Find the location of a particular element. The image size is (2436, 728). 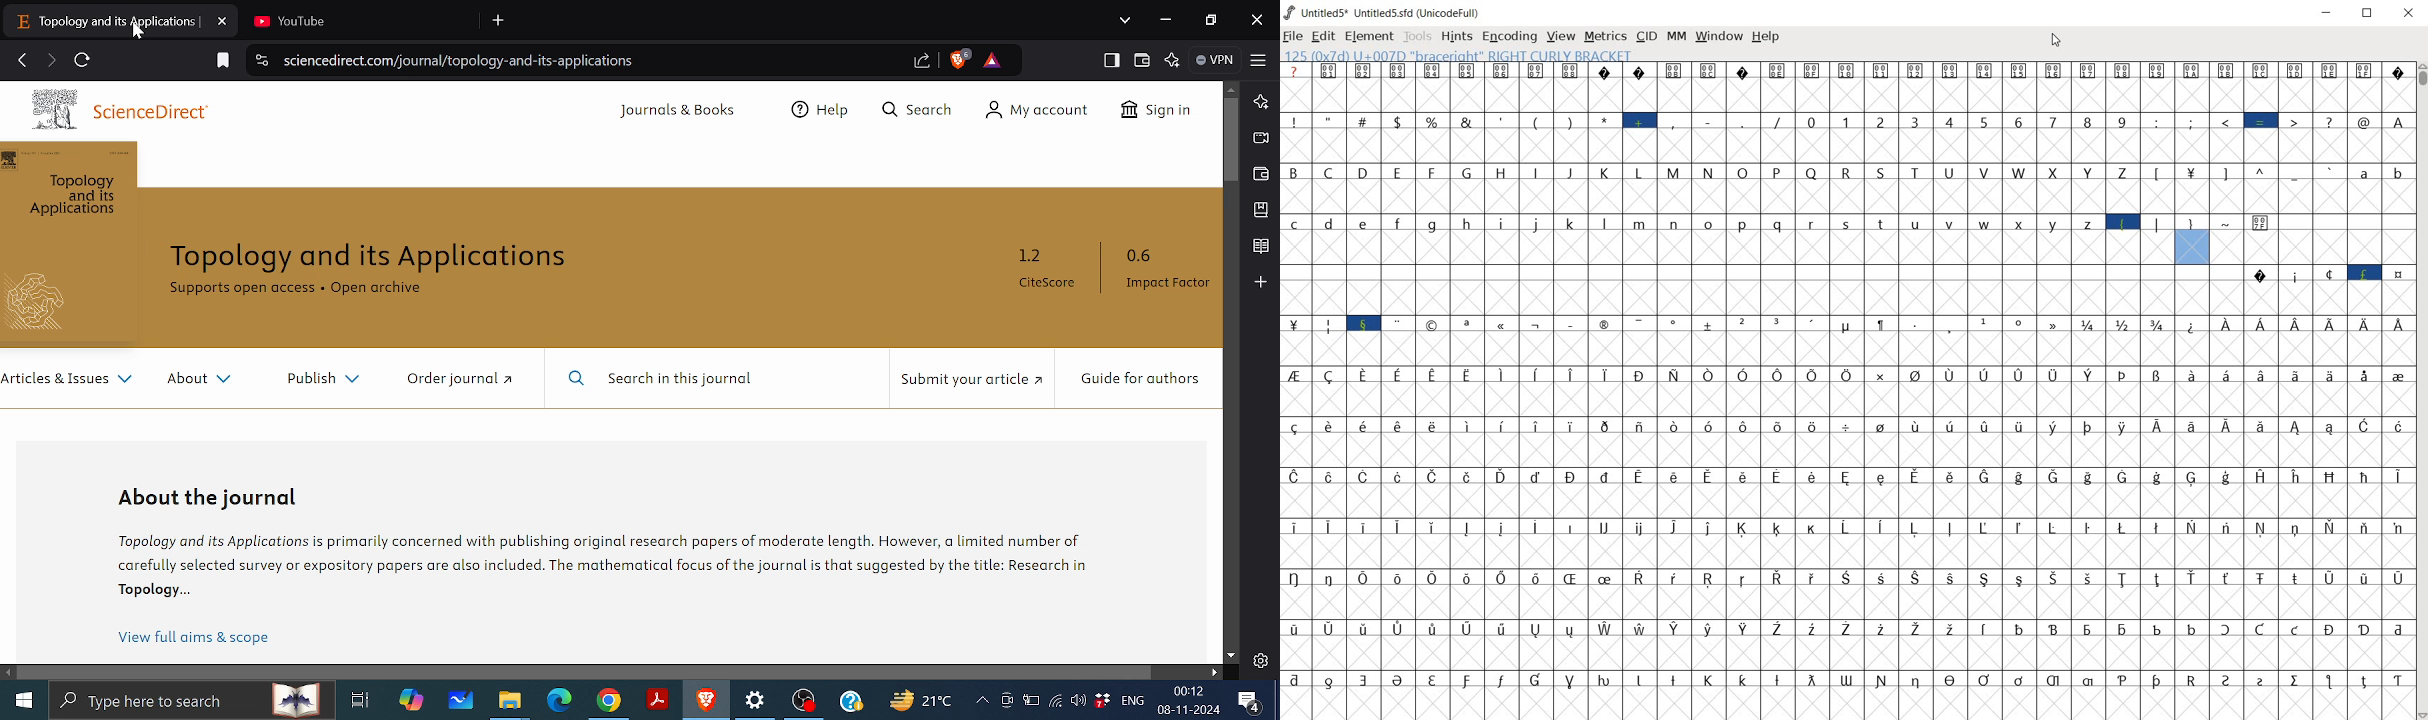

View cite information is located at coordinates (263, 62).